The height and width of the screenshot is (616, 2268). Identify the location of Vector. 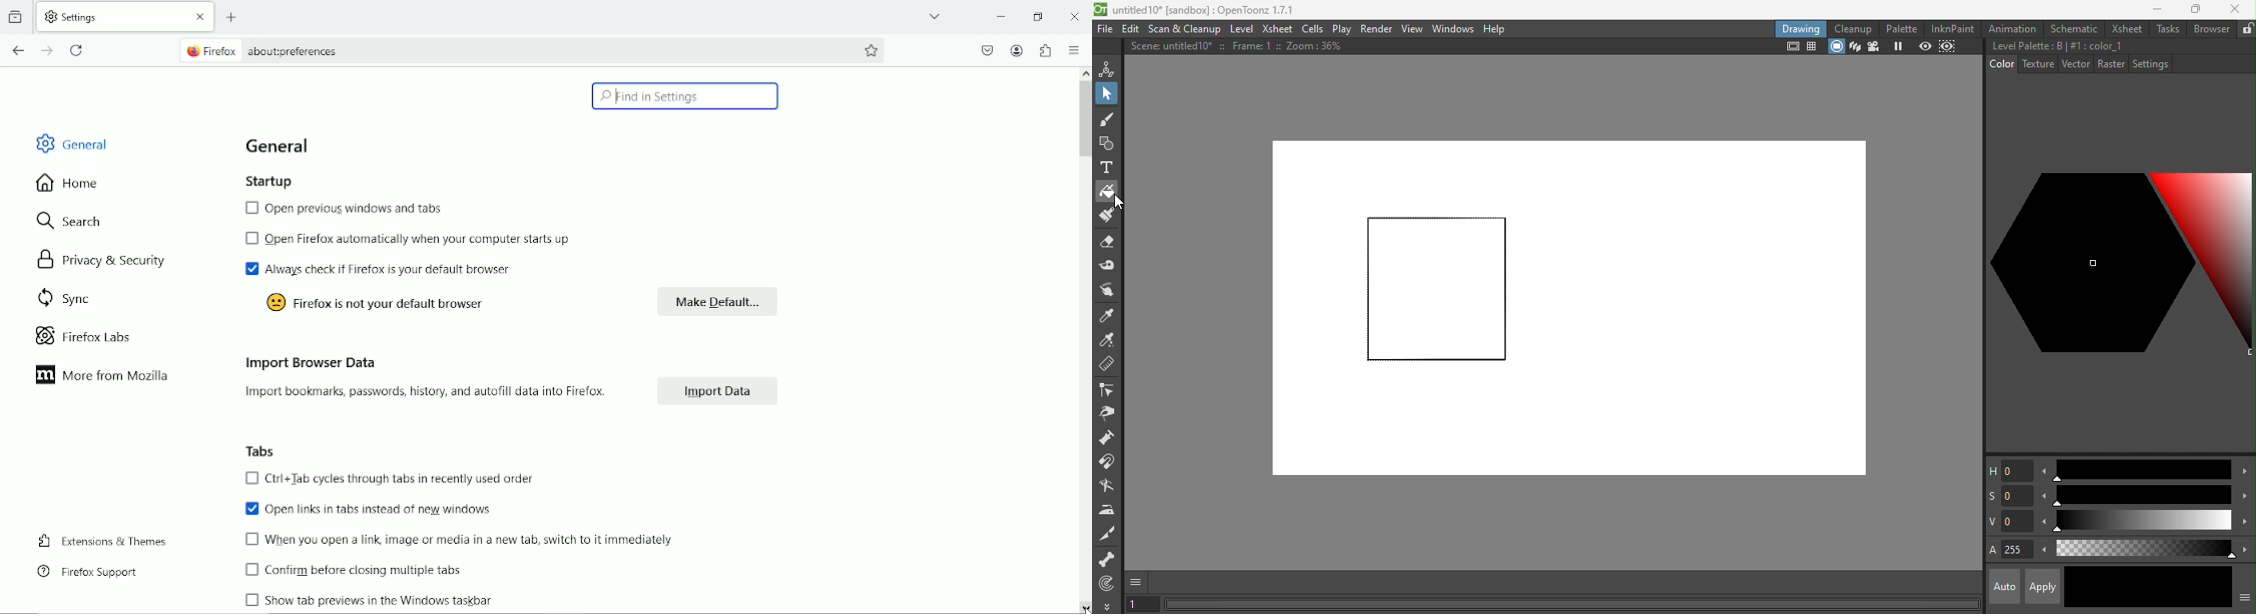
(2075, 65).